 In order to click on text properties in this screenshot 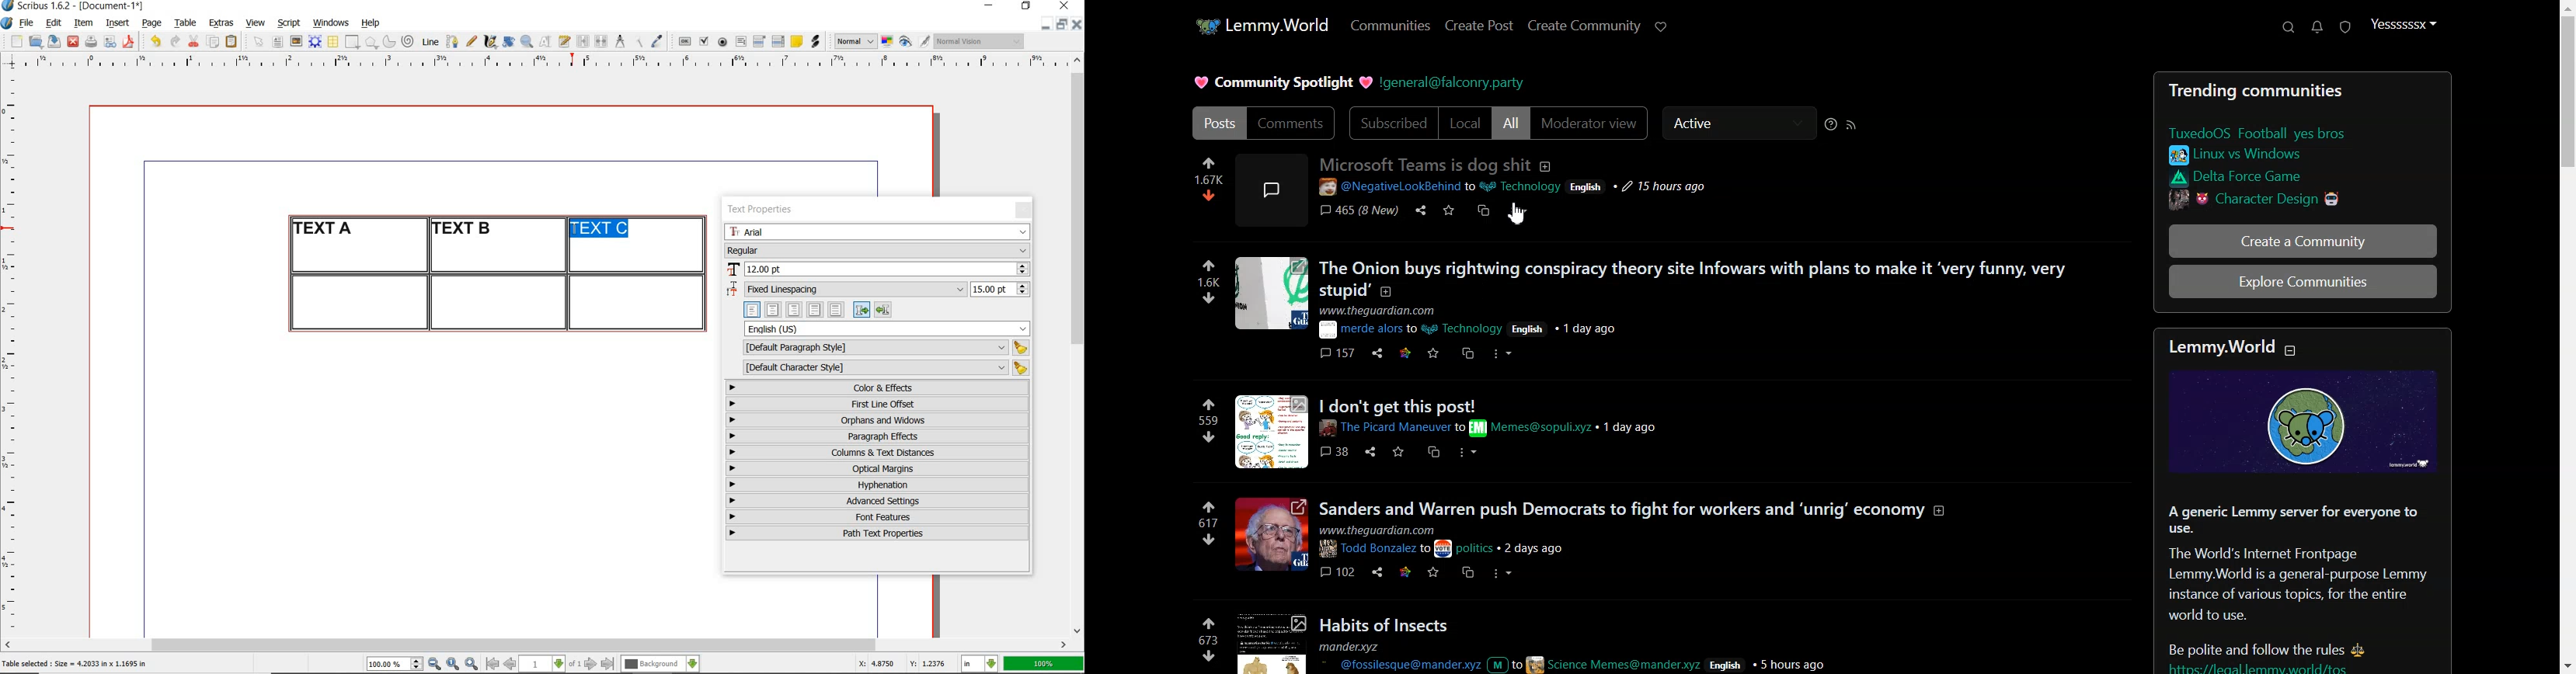, I will do `click(765, 209)`.